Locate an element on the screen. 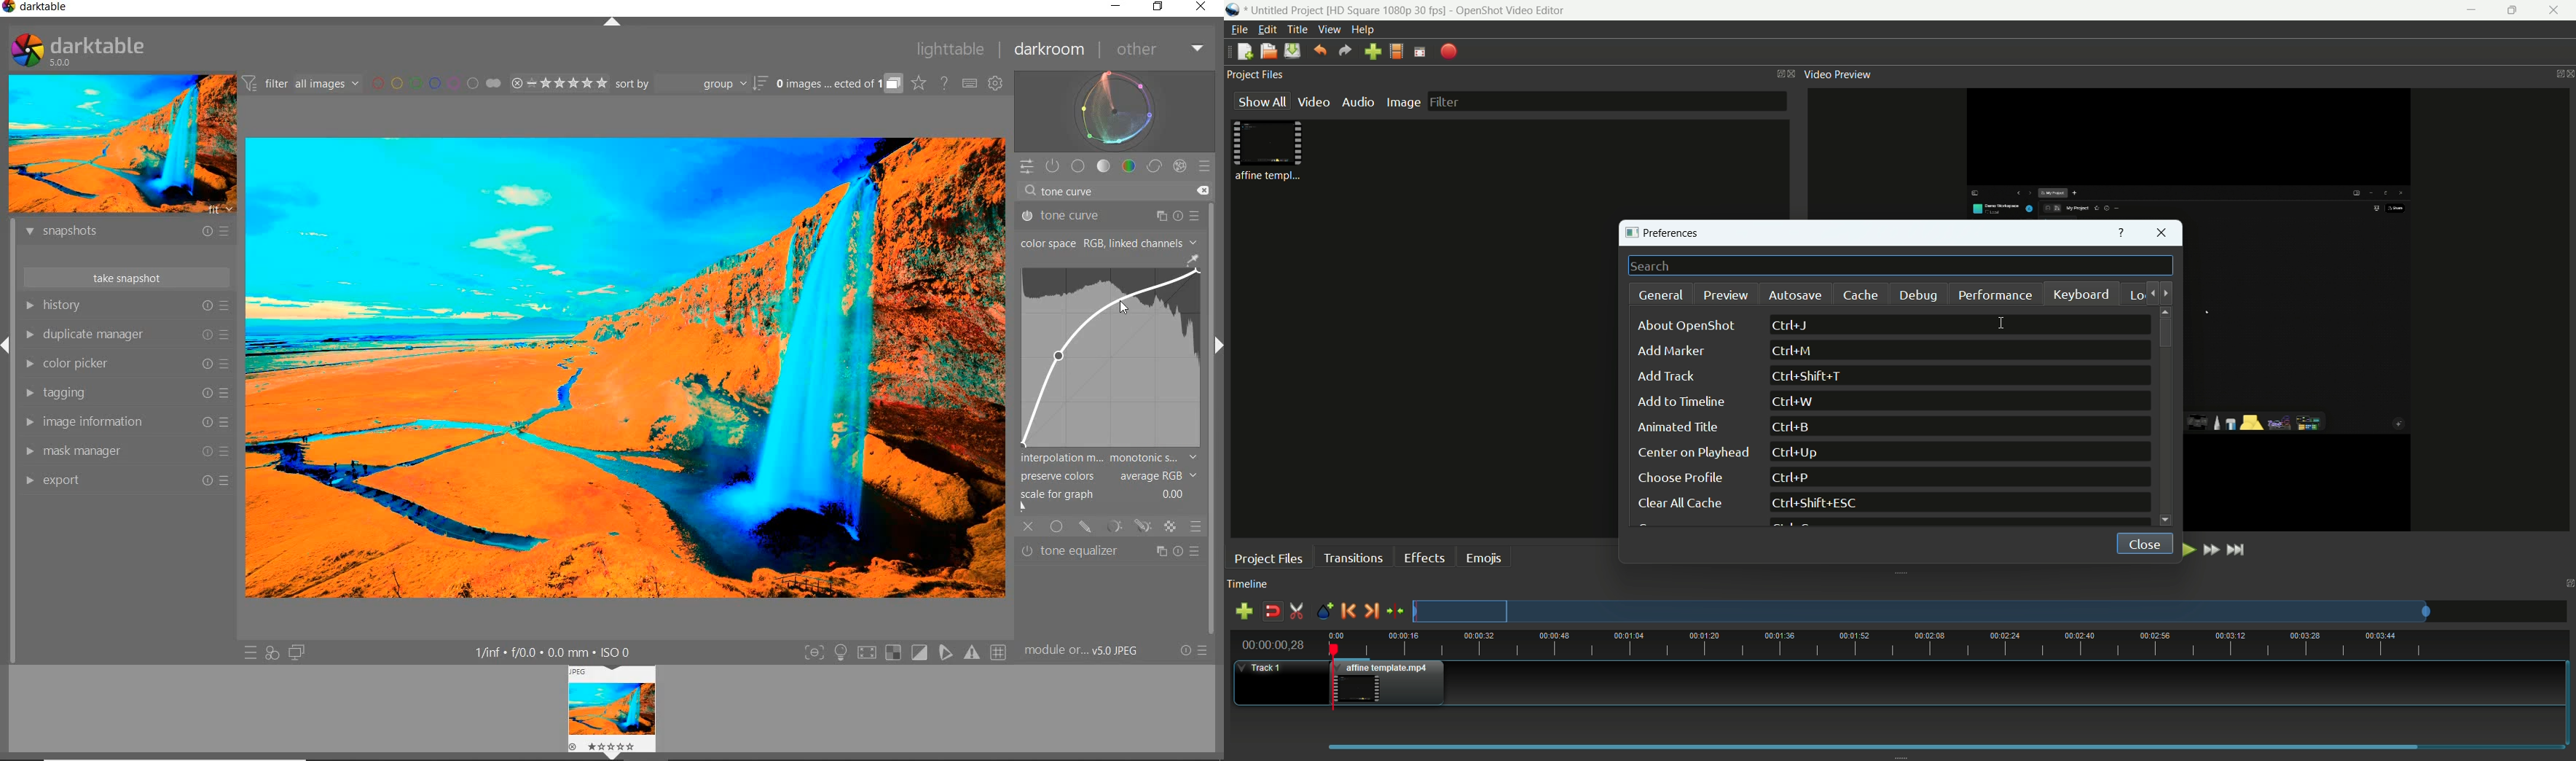 This screenshot has height=784, width=2576. mask manager is located at coordinates (127, 452).